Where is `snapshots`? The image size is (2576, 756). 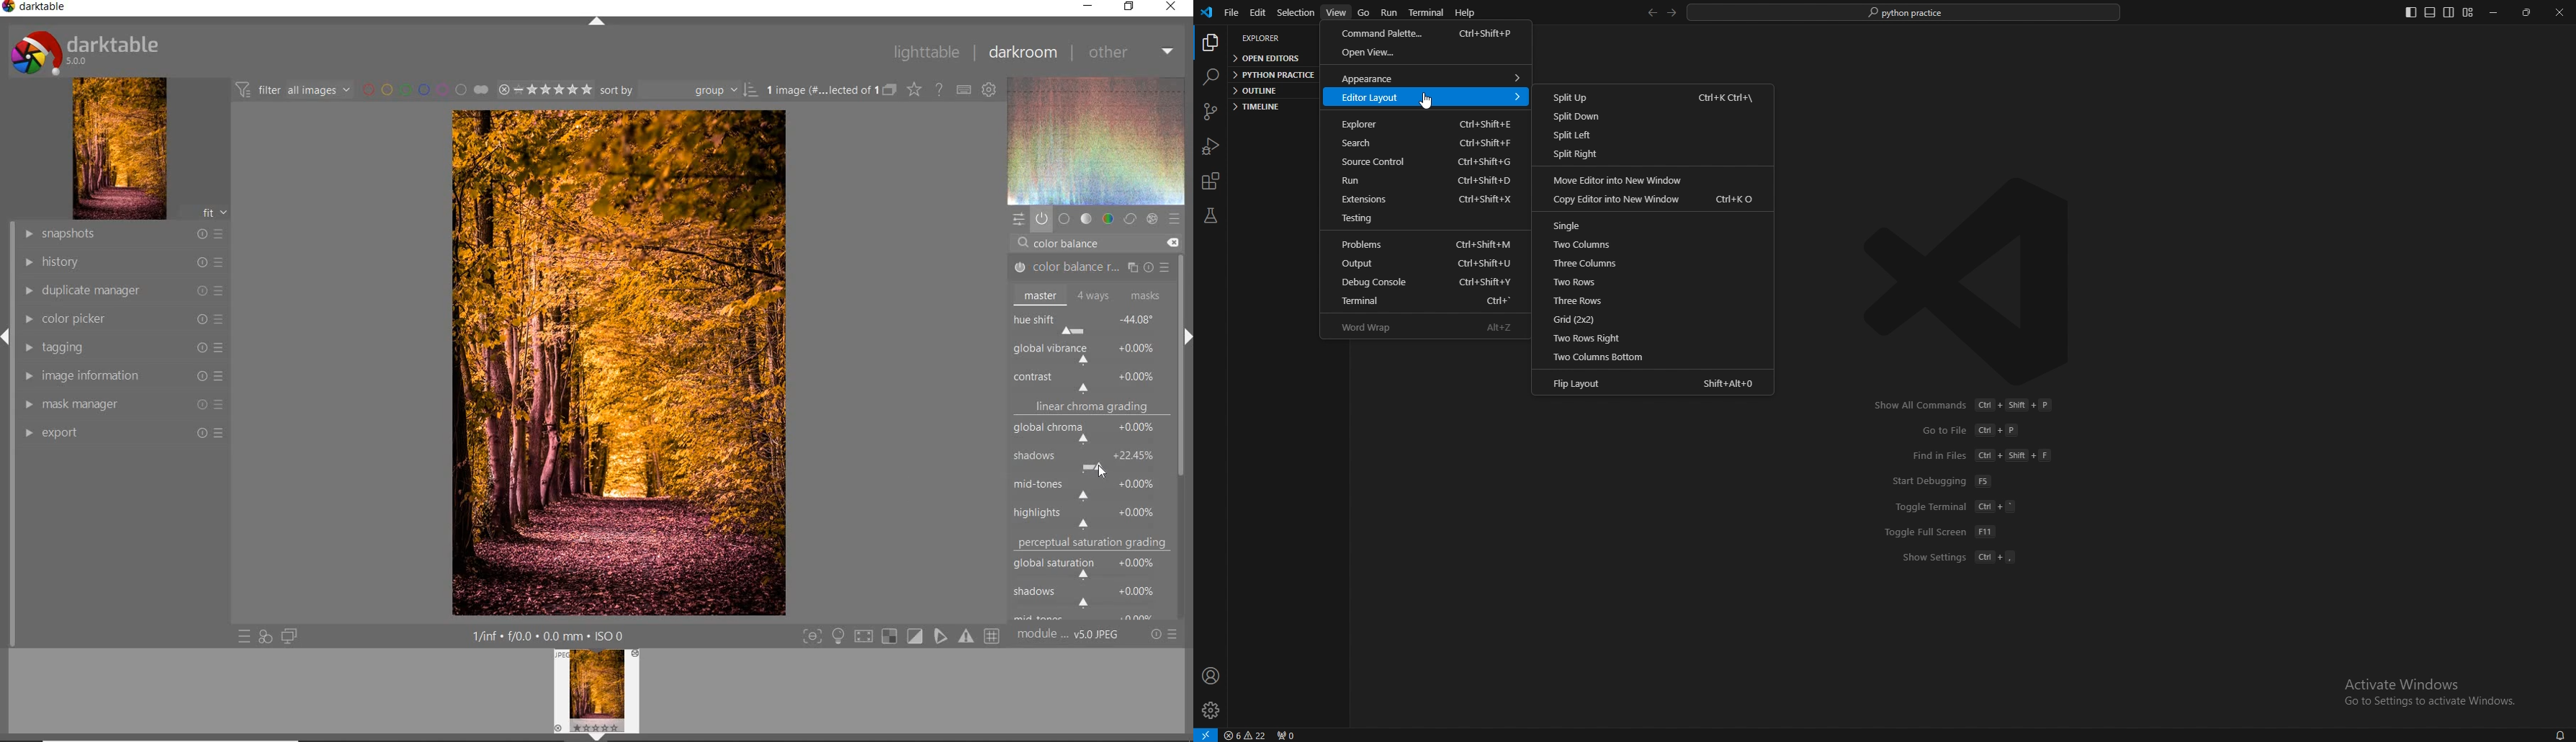 snapshots is located at coordinates (126, 235).